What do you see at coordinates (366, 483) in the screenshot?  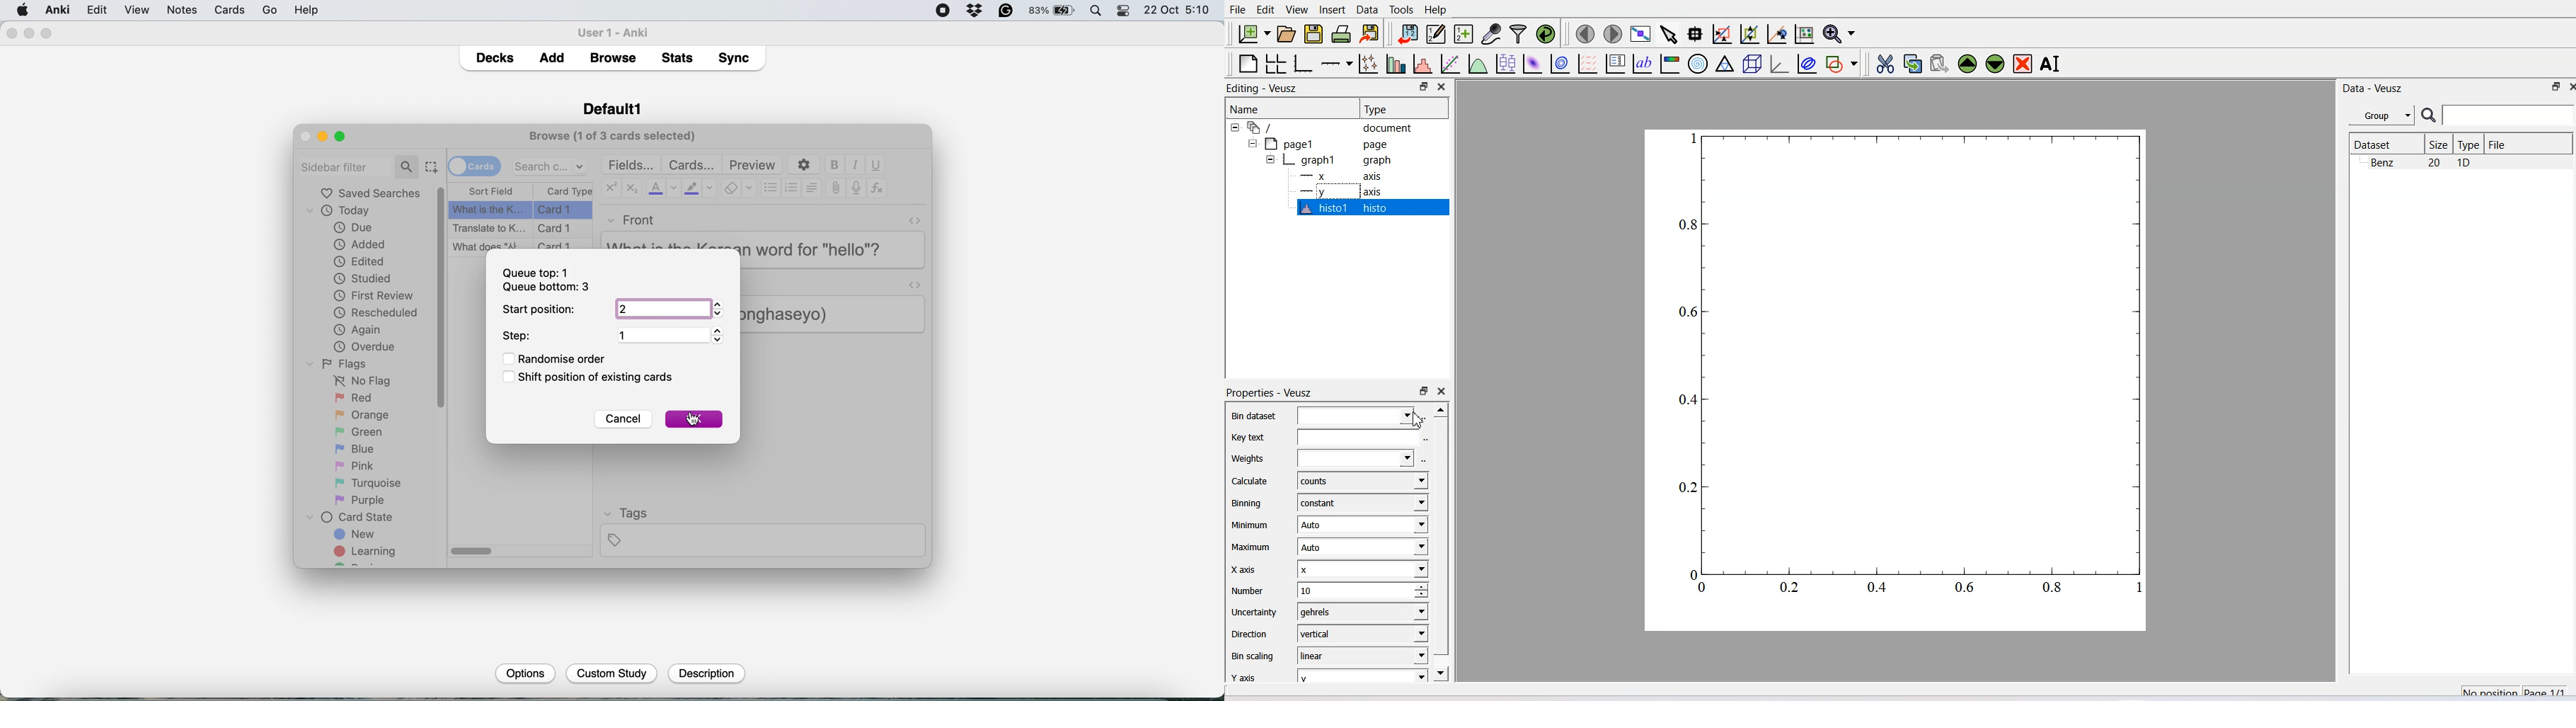 I see `turquiose` at bounding box center [366, 483].